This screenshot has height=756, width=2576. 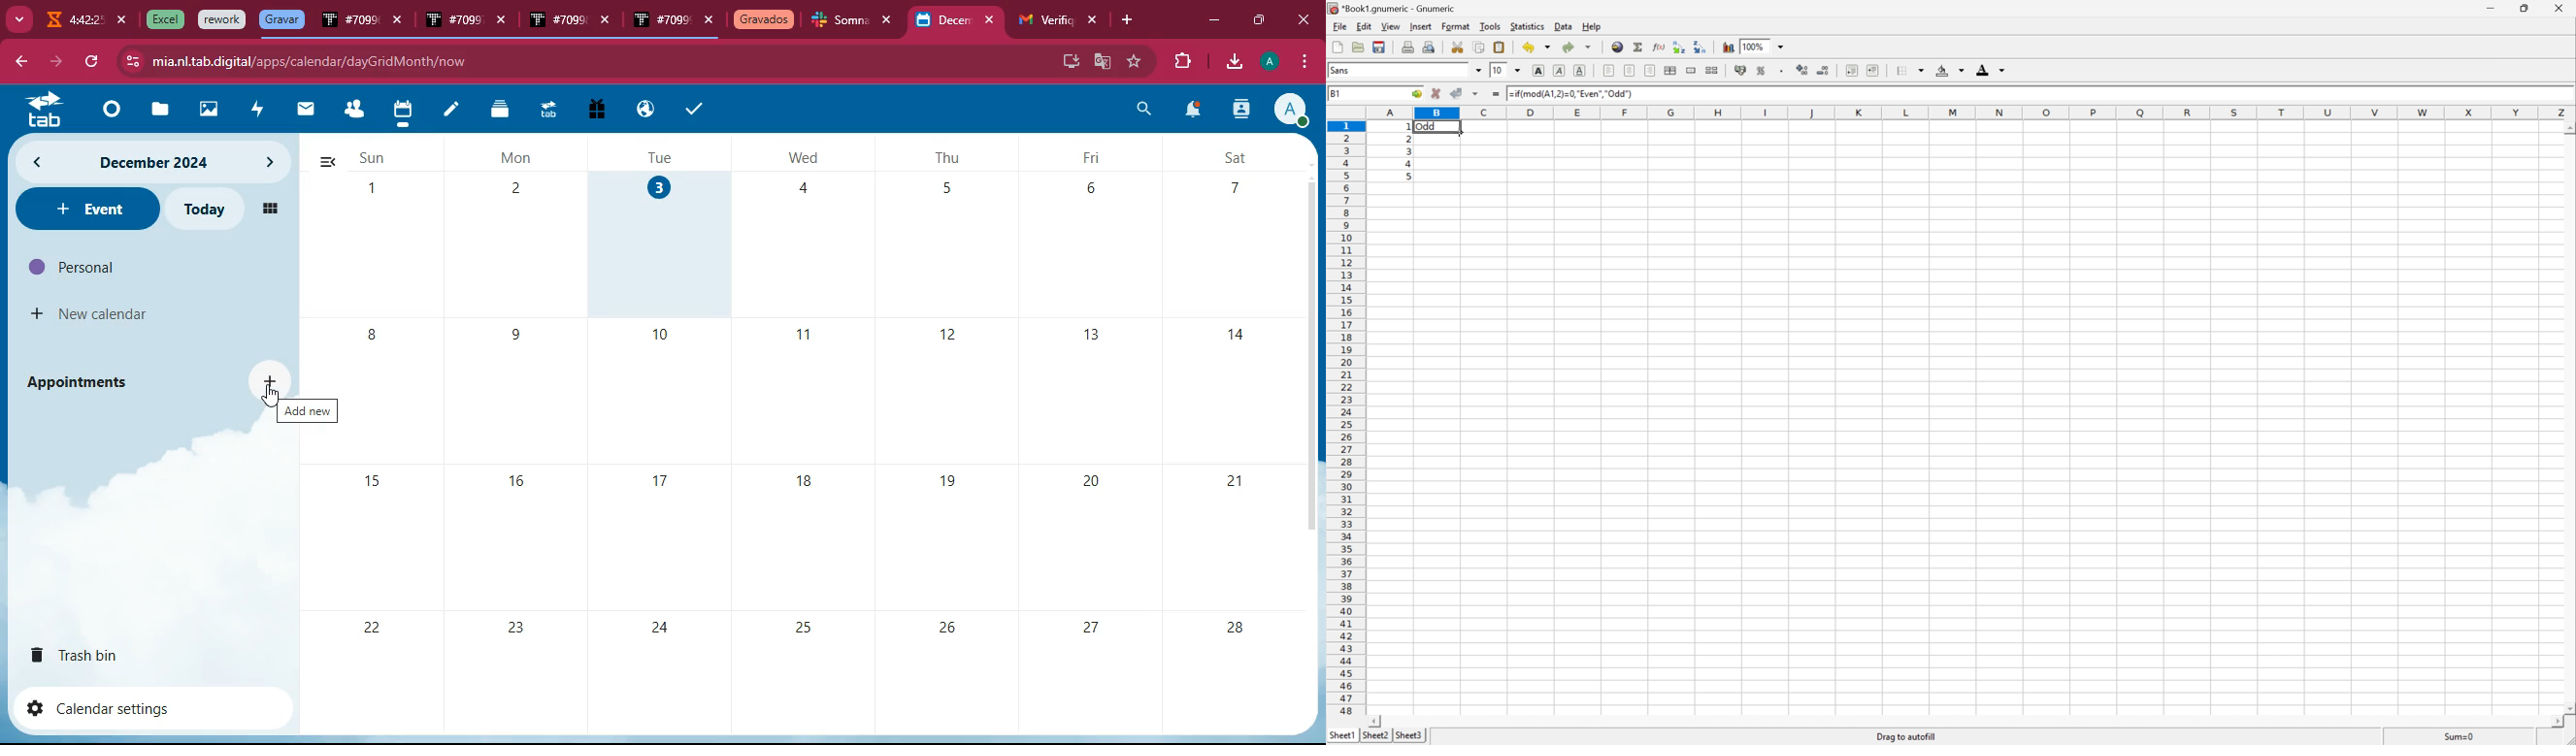 What do you see at coordinates (113, 267) in the screenshot?
I see `personal` at bounding box center [113, 267].